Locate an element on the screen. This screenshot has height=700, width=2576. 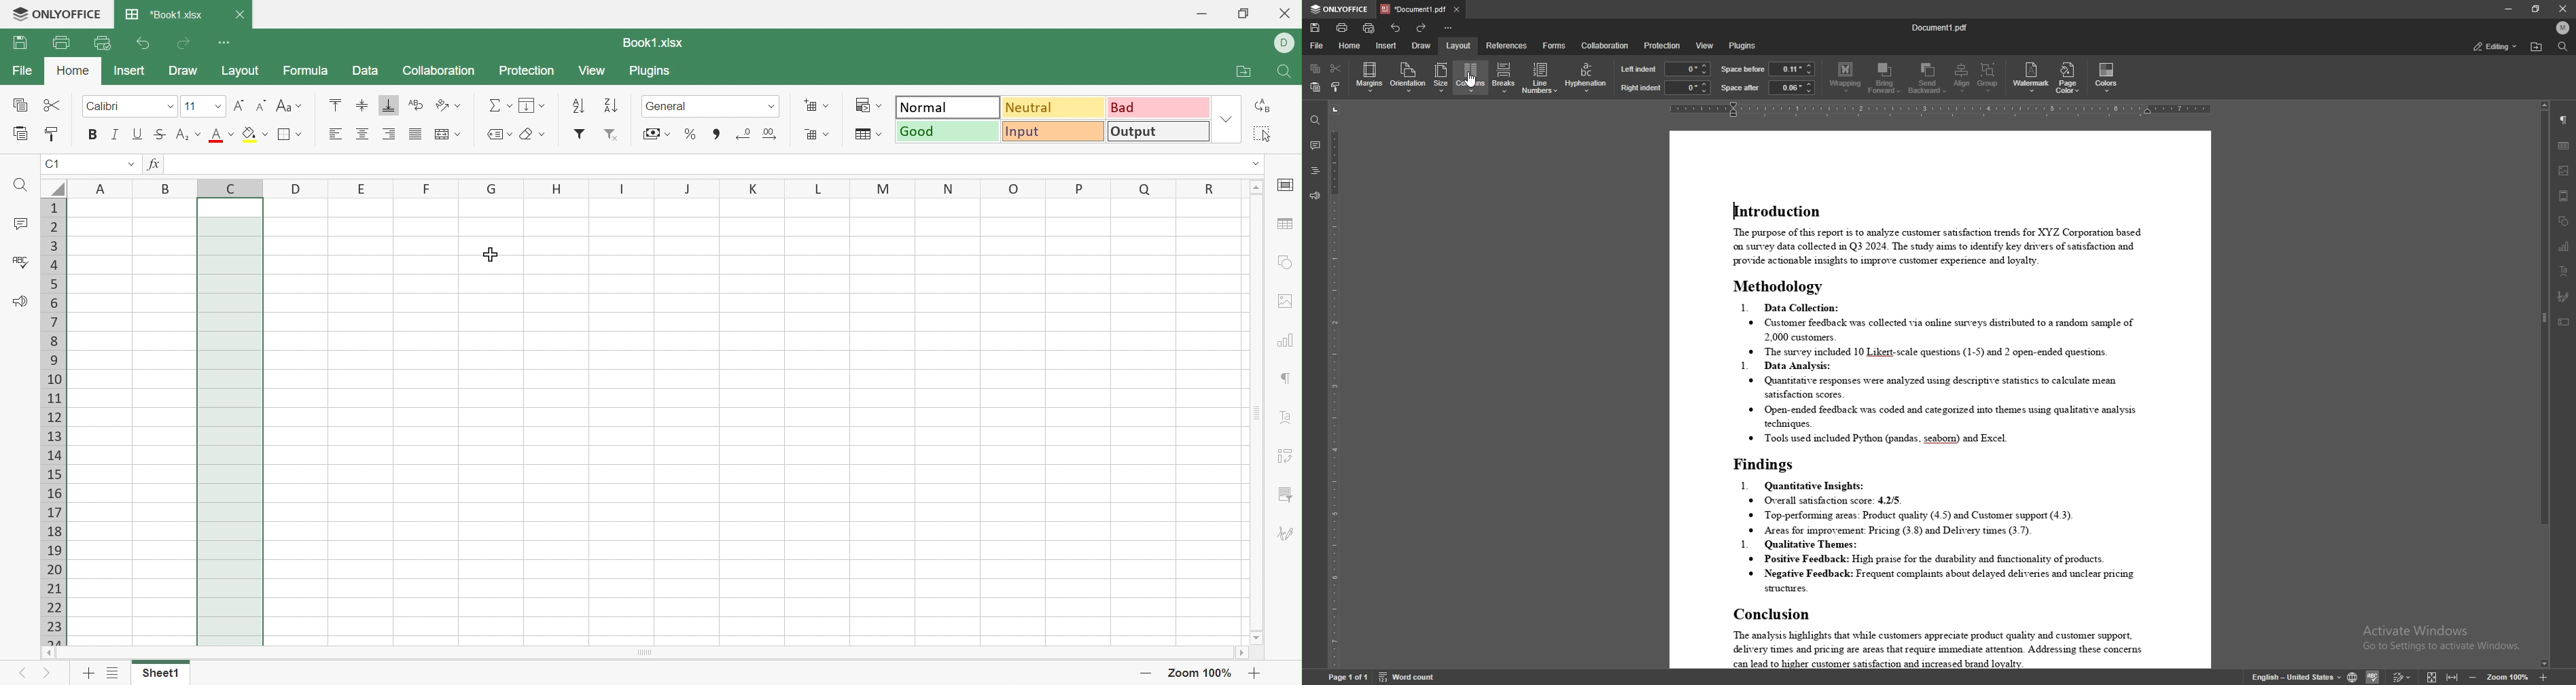
Descending order is located at coordinates (609, 107).